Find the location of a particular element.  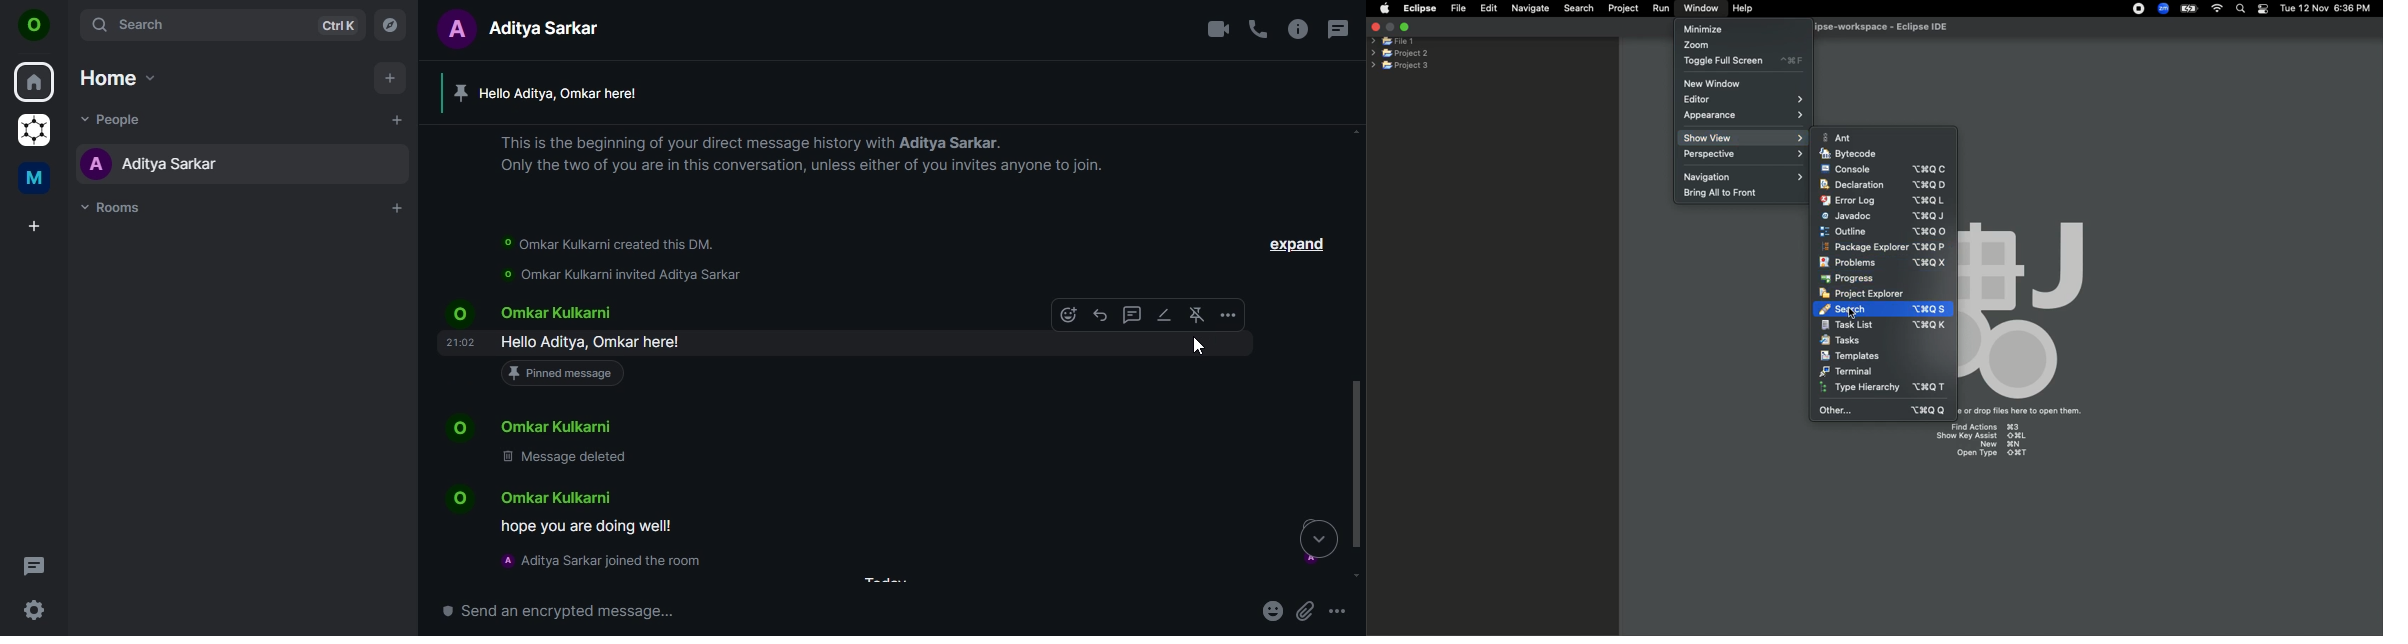

New window is located at coordinates (1717, 83).